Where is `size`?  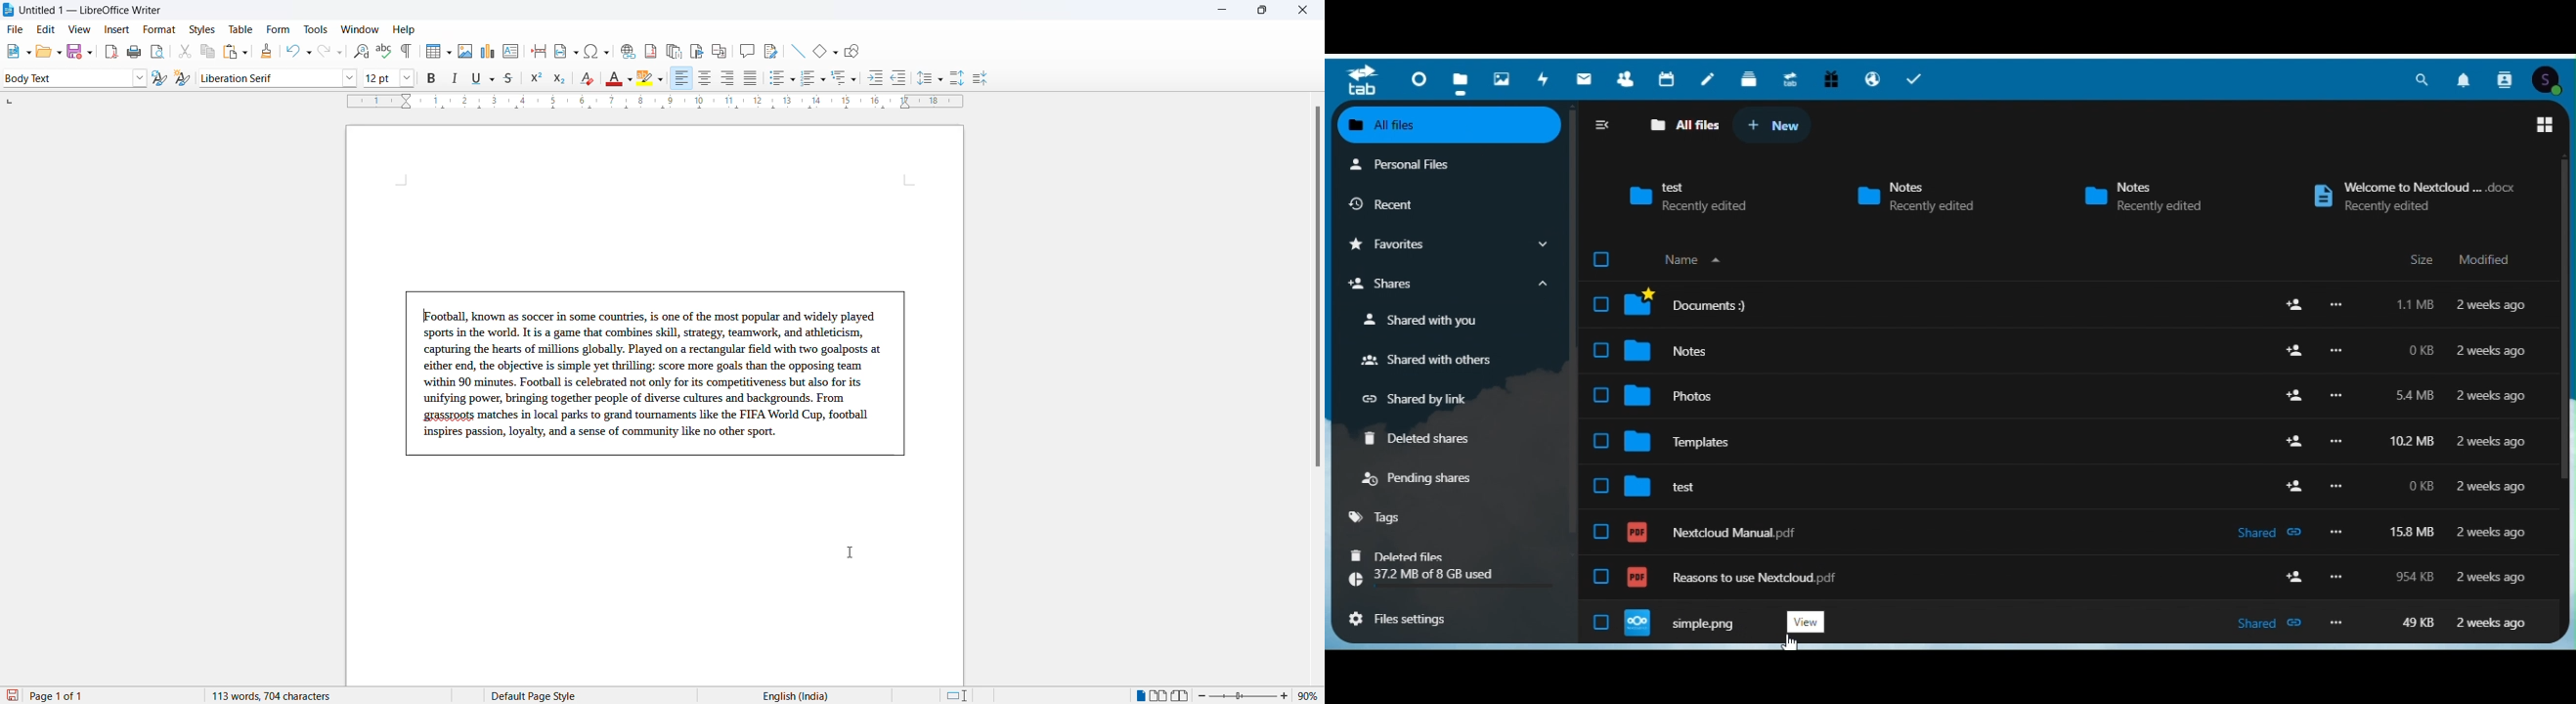 size is located at coordinates (2419, 623).